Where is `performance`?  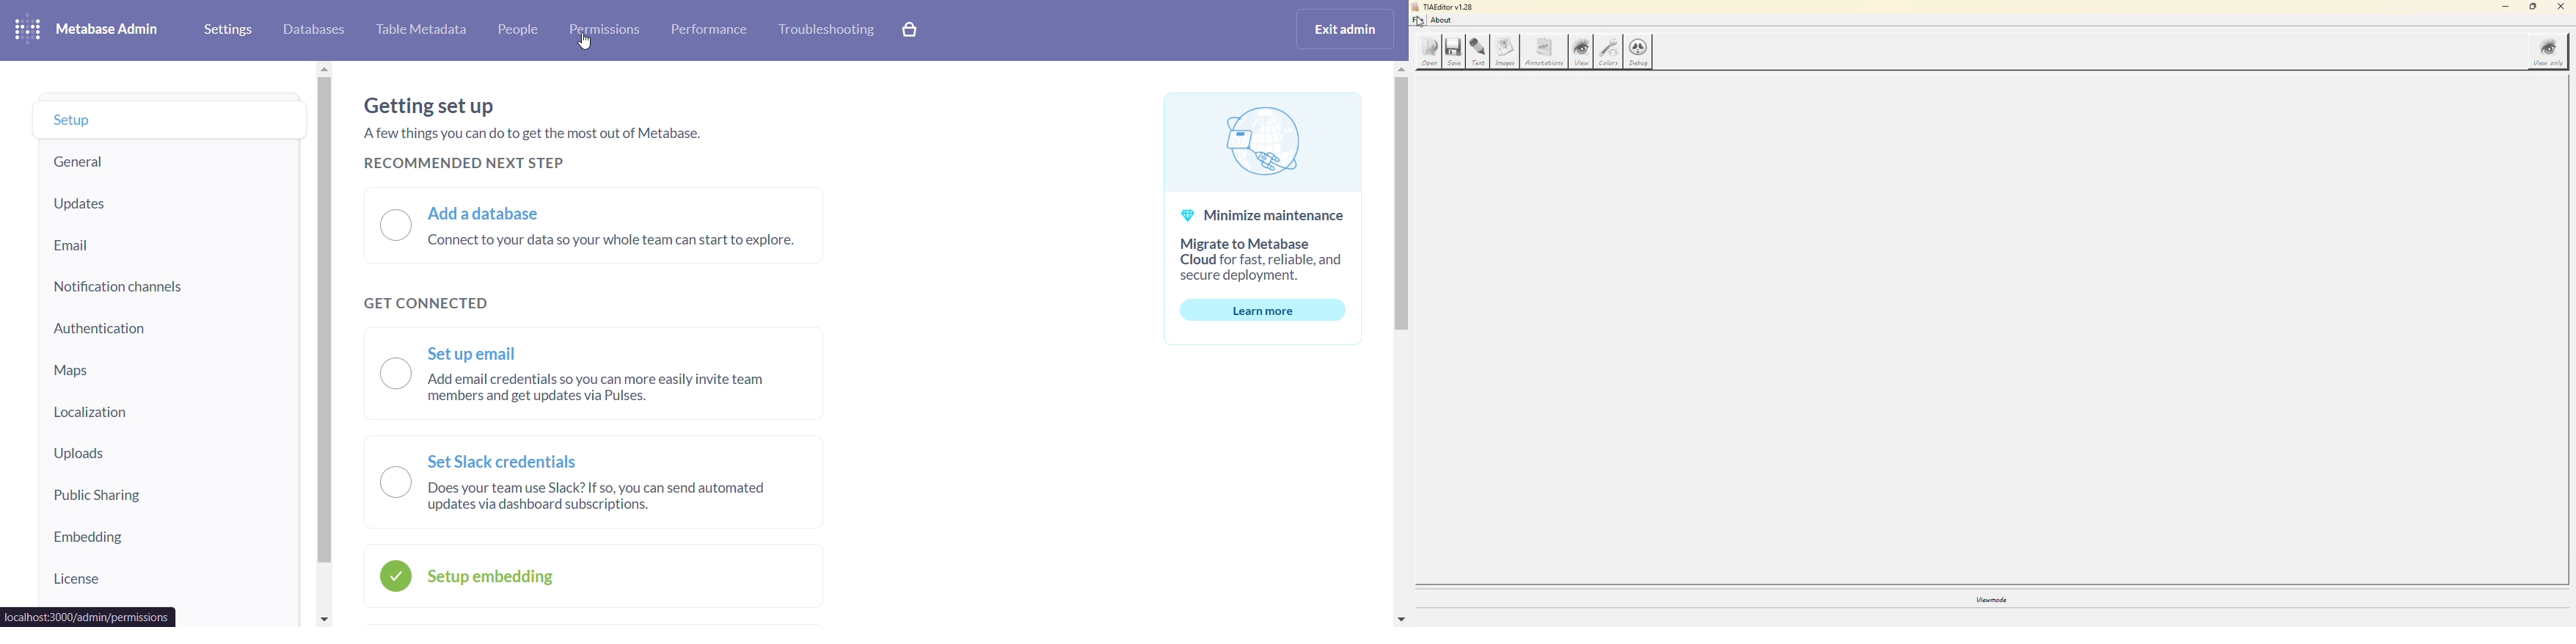 performance is located at coordinates (714, 32).